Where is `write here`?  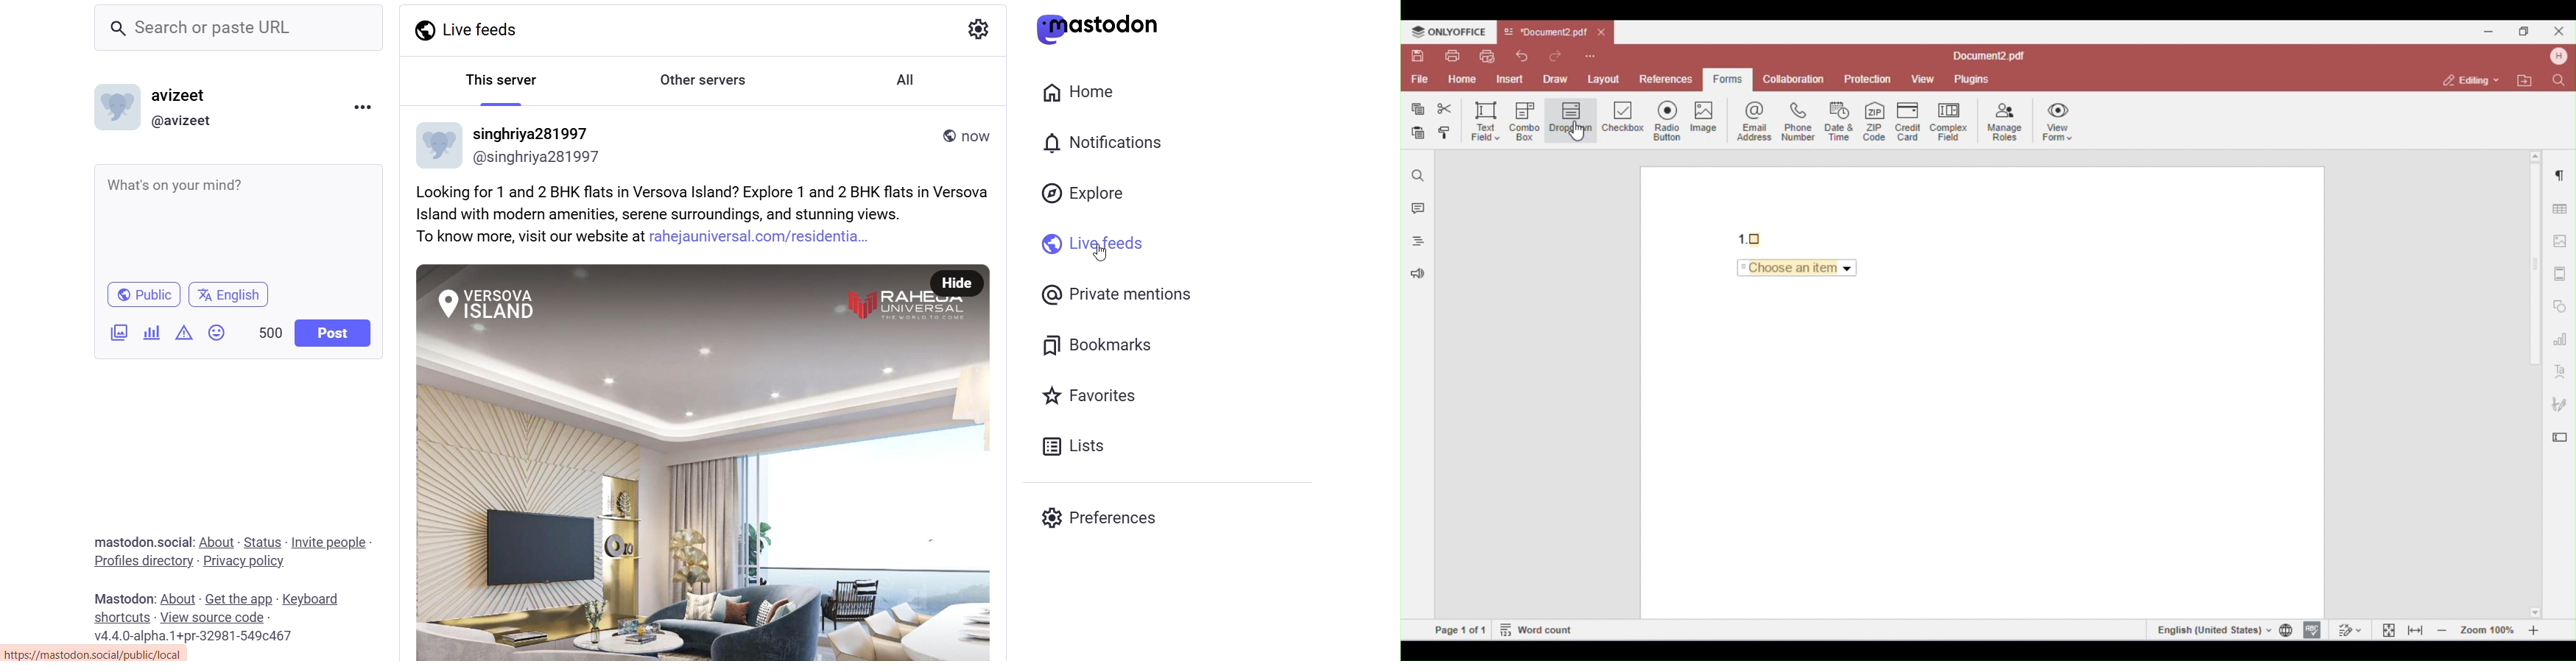 write here is located at coordinates (244, 222).